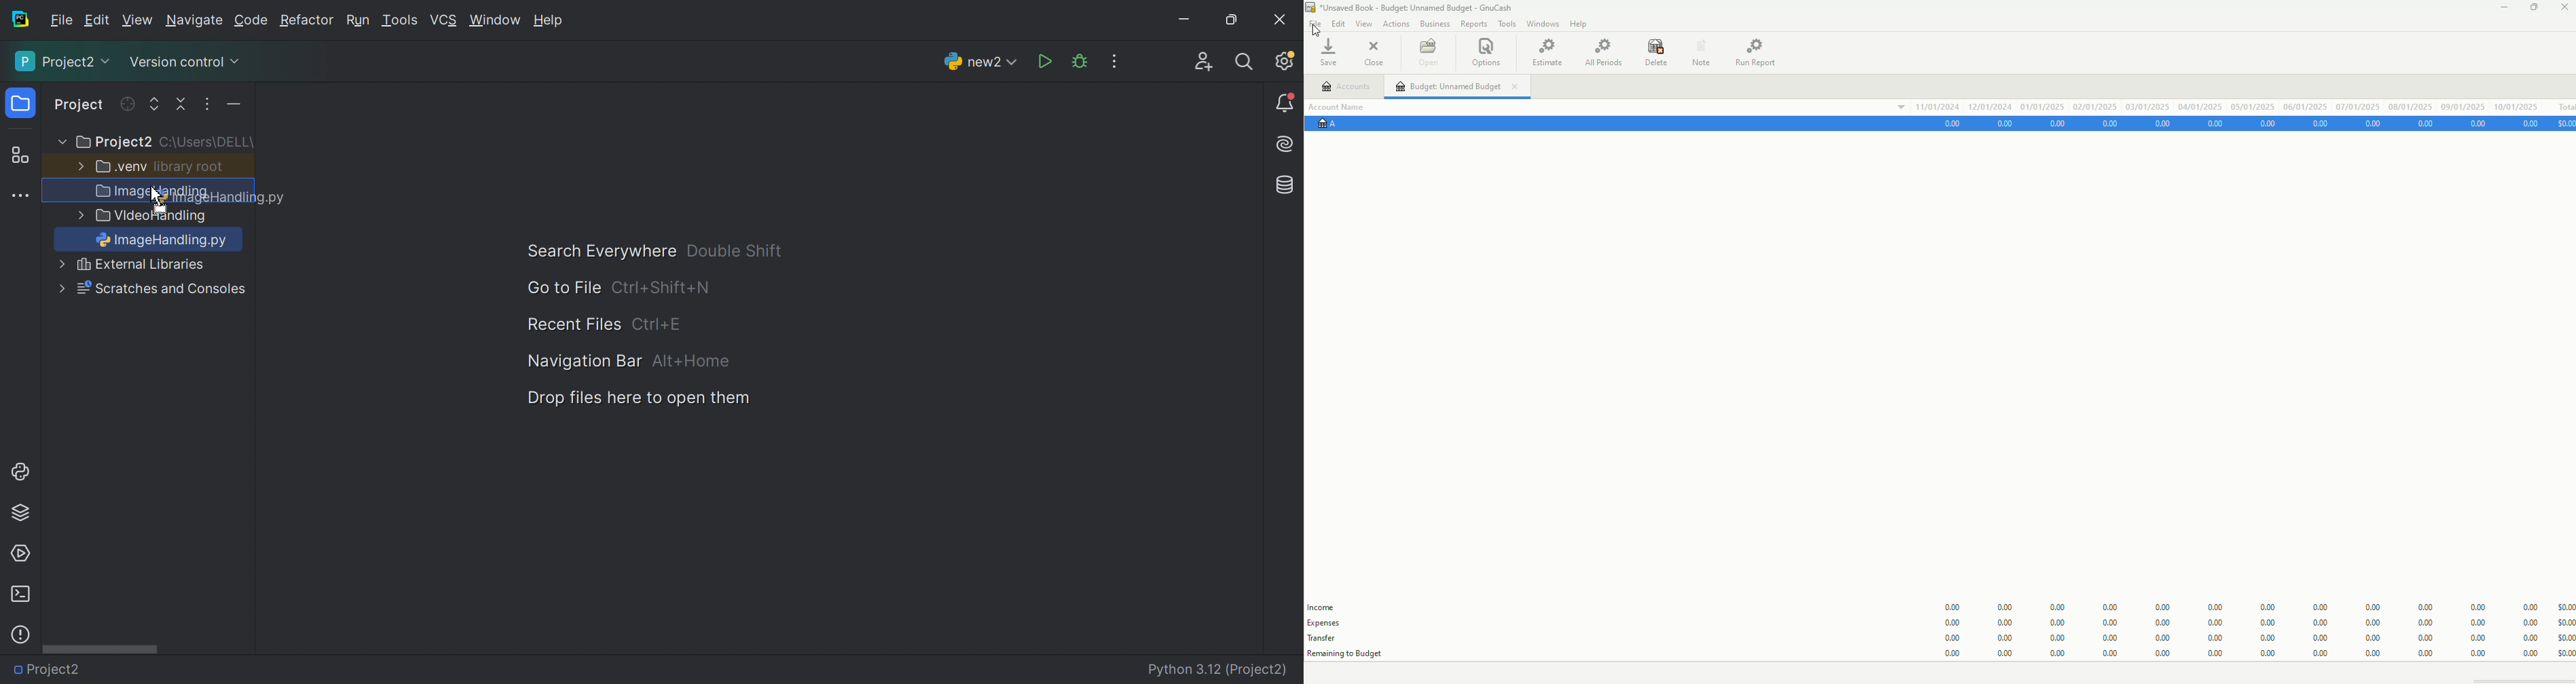  What do you see at coordinates (1491, 53) in the screenshot?
I see `Options` at bounding box center [1491, 53].